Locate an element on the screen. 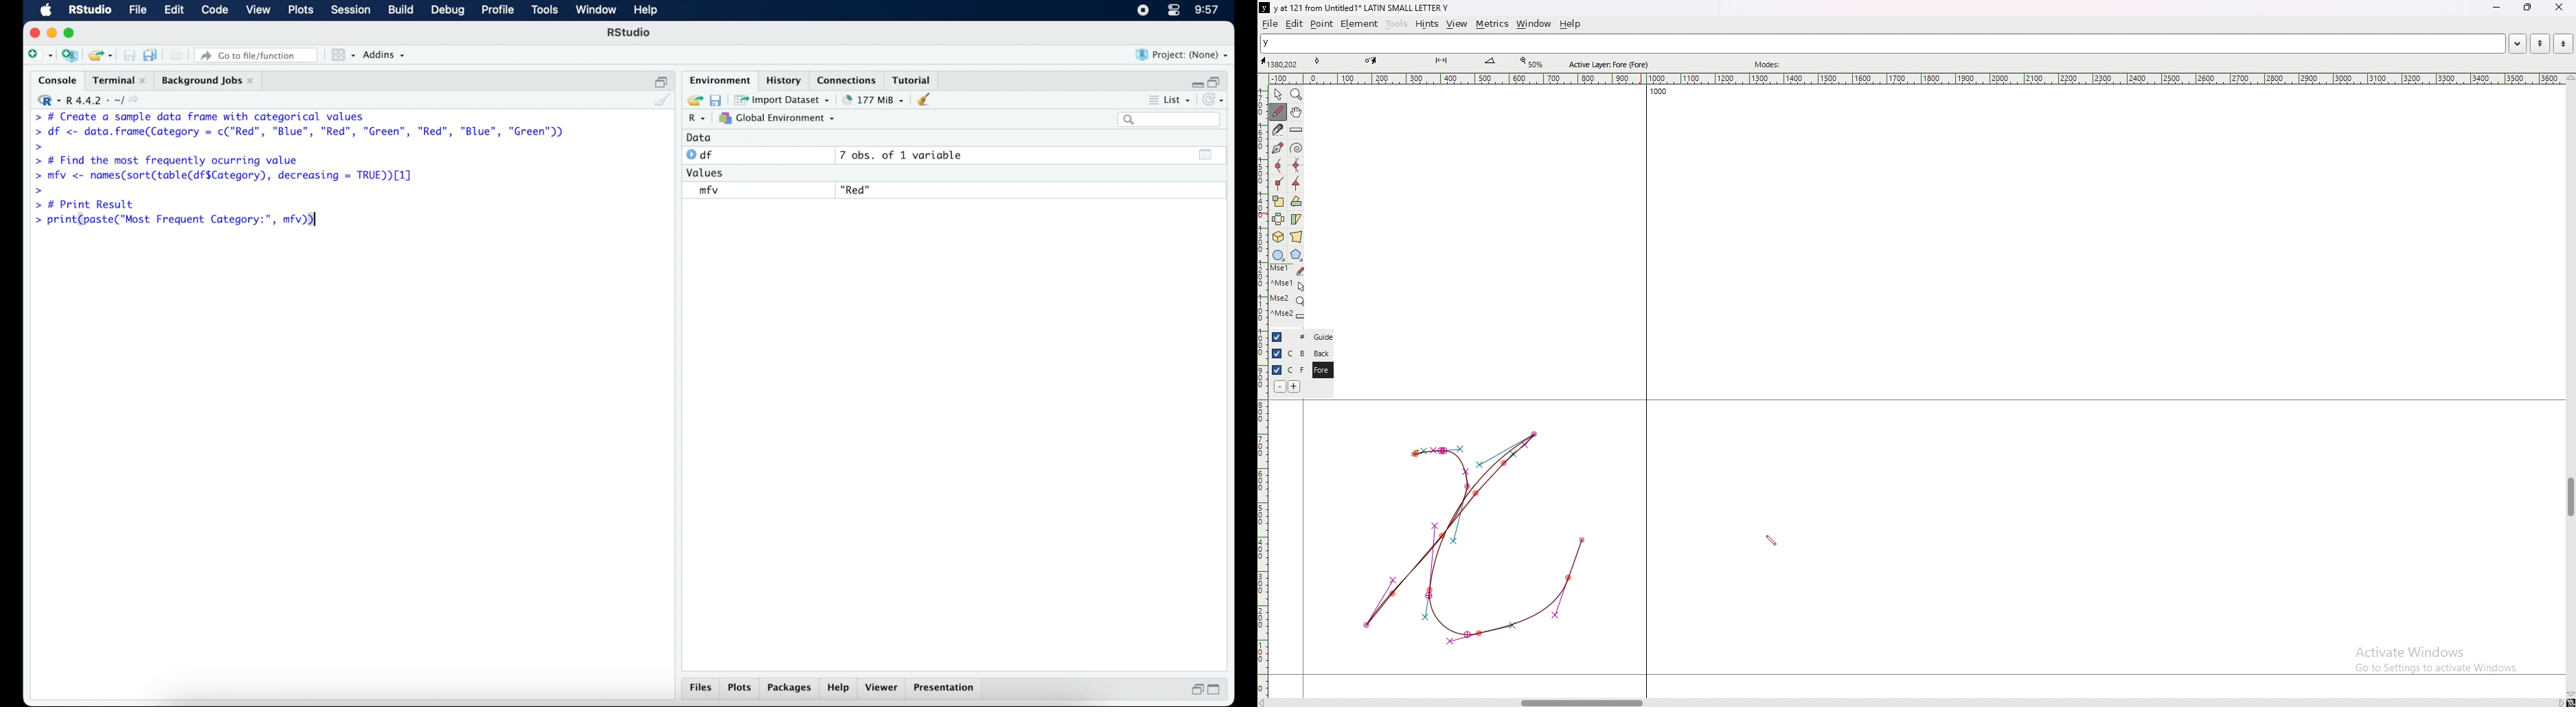 This screenshot has height=728, width=2576. mfv is located at coordinates (709, 190).